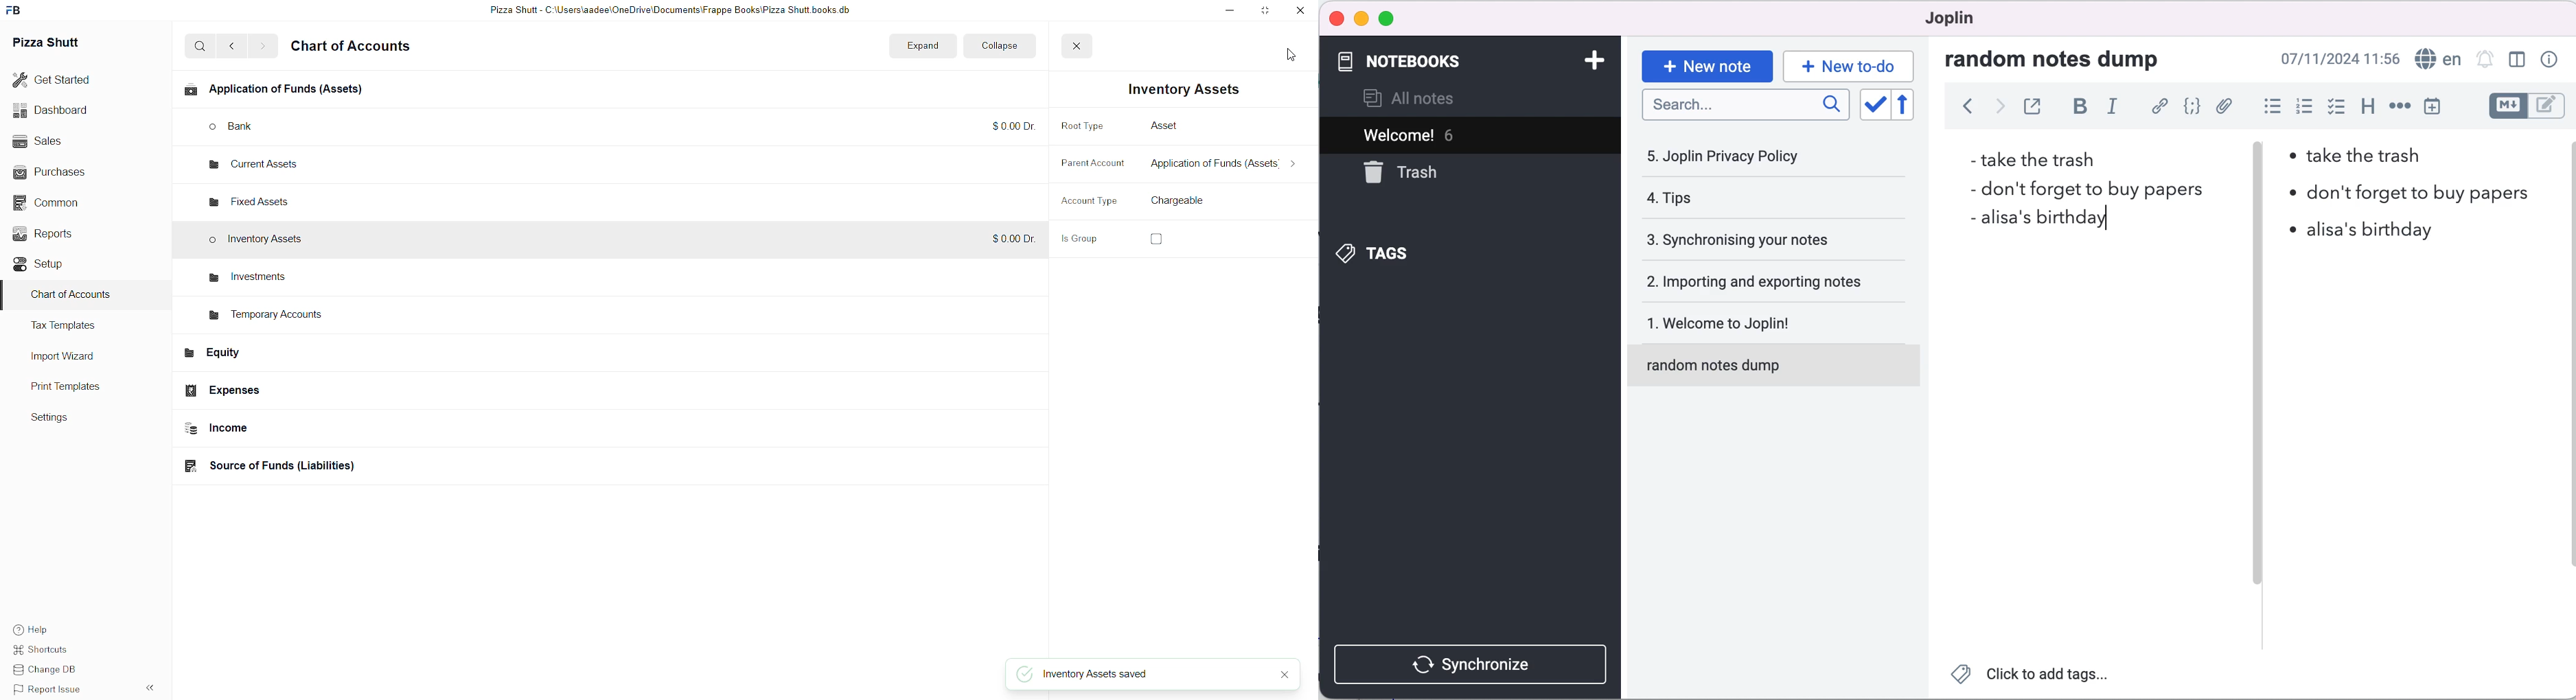  Describe the element at coordinates (1007, 126) in the screenshot. I see `$0.00 Dr.` at that location.